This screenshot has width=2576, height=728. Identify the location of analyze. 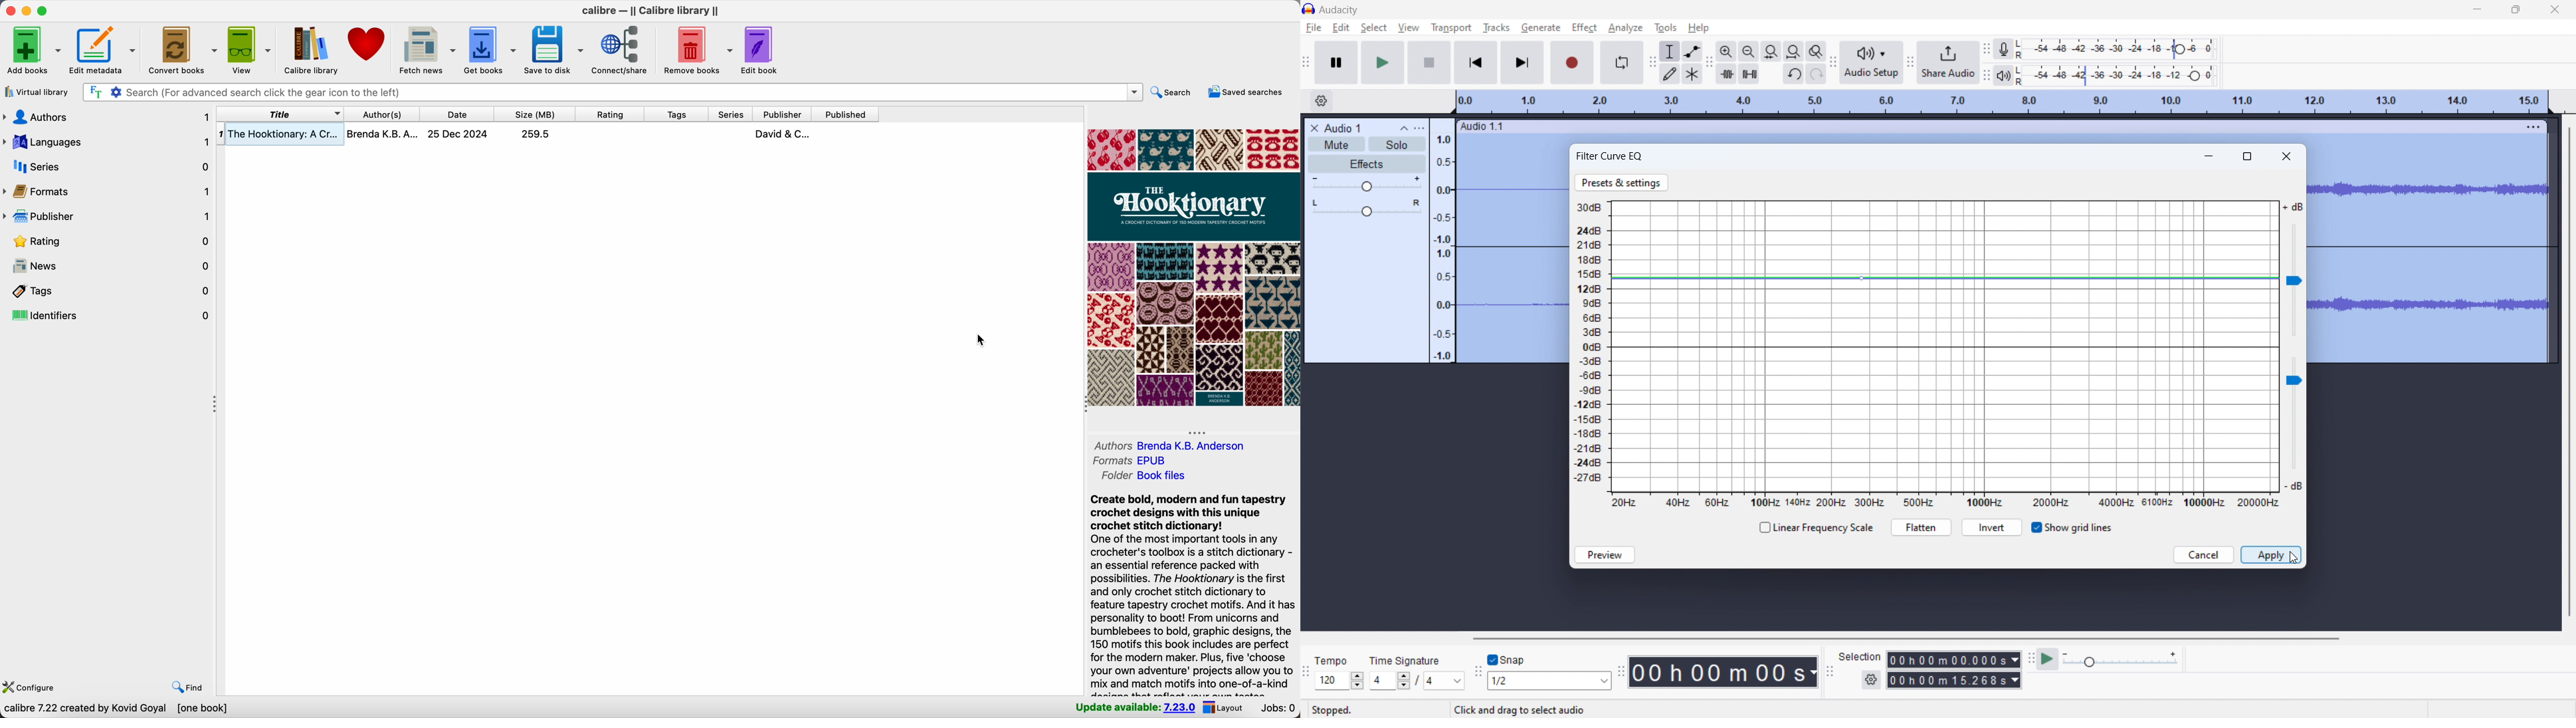
(1625, 29).